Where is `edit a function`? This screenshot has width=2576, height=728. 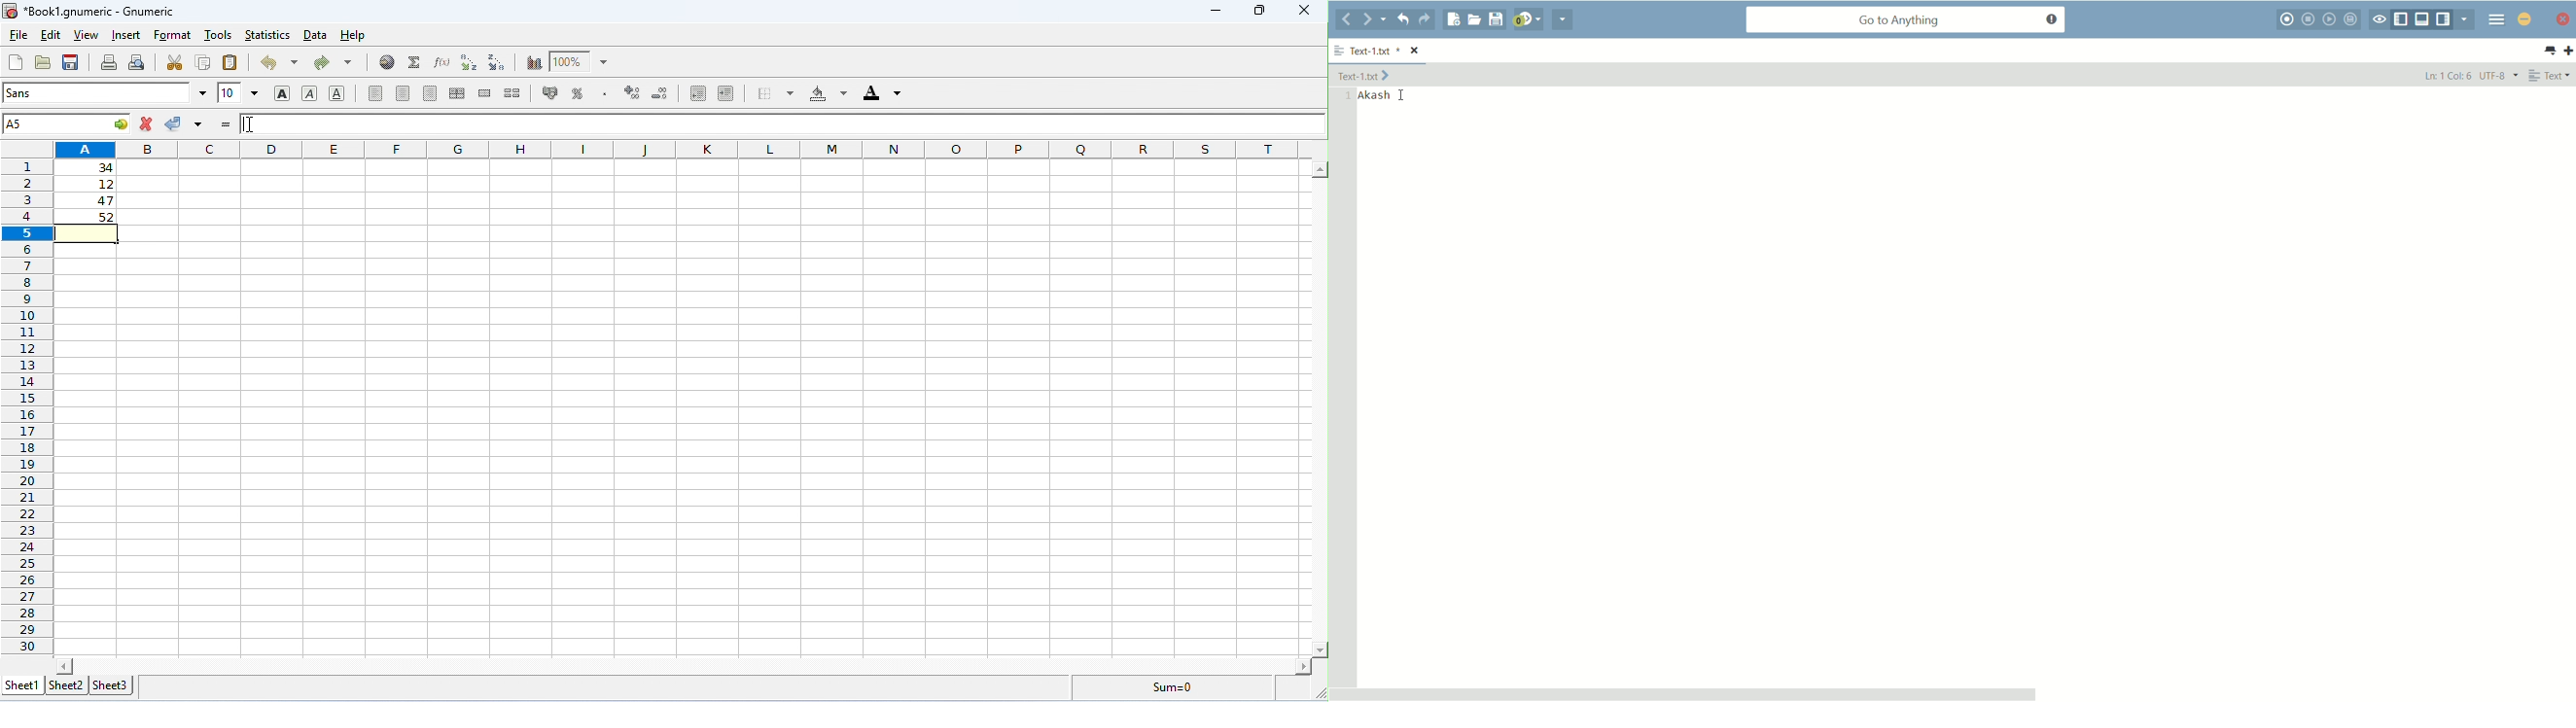 edit a function is located at coordinates (441, 62).